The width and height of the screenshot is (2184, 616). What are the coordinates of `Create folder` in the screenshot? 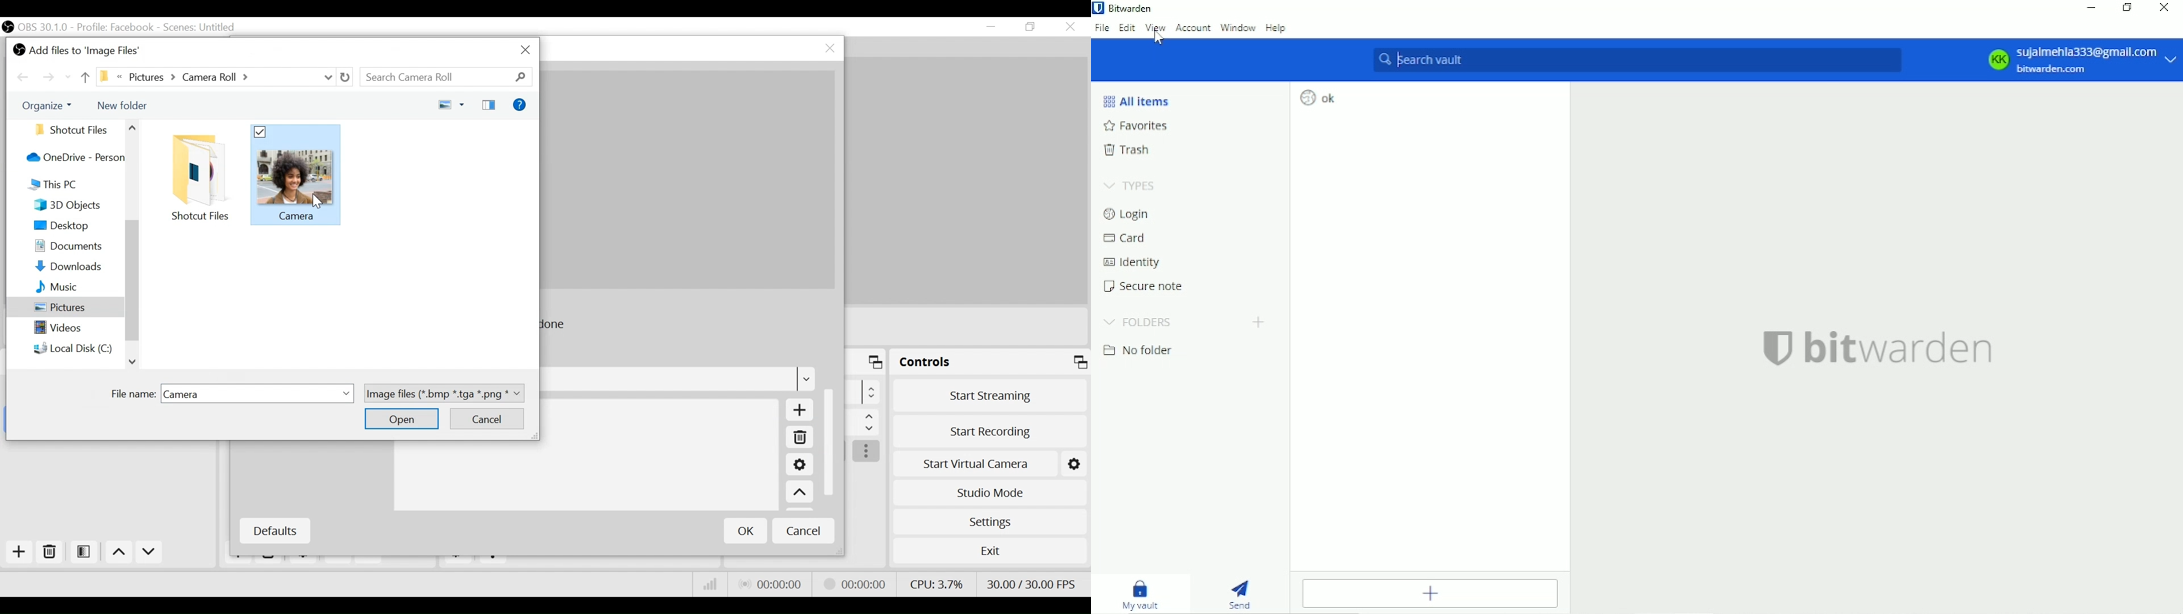 It's located at (1258, 322).